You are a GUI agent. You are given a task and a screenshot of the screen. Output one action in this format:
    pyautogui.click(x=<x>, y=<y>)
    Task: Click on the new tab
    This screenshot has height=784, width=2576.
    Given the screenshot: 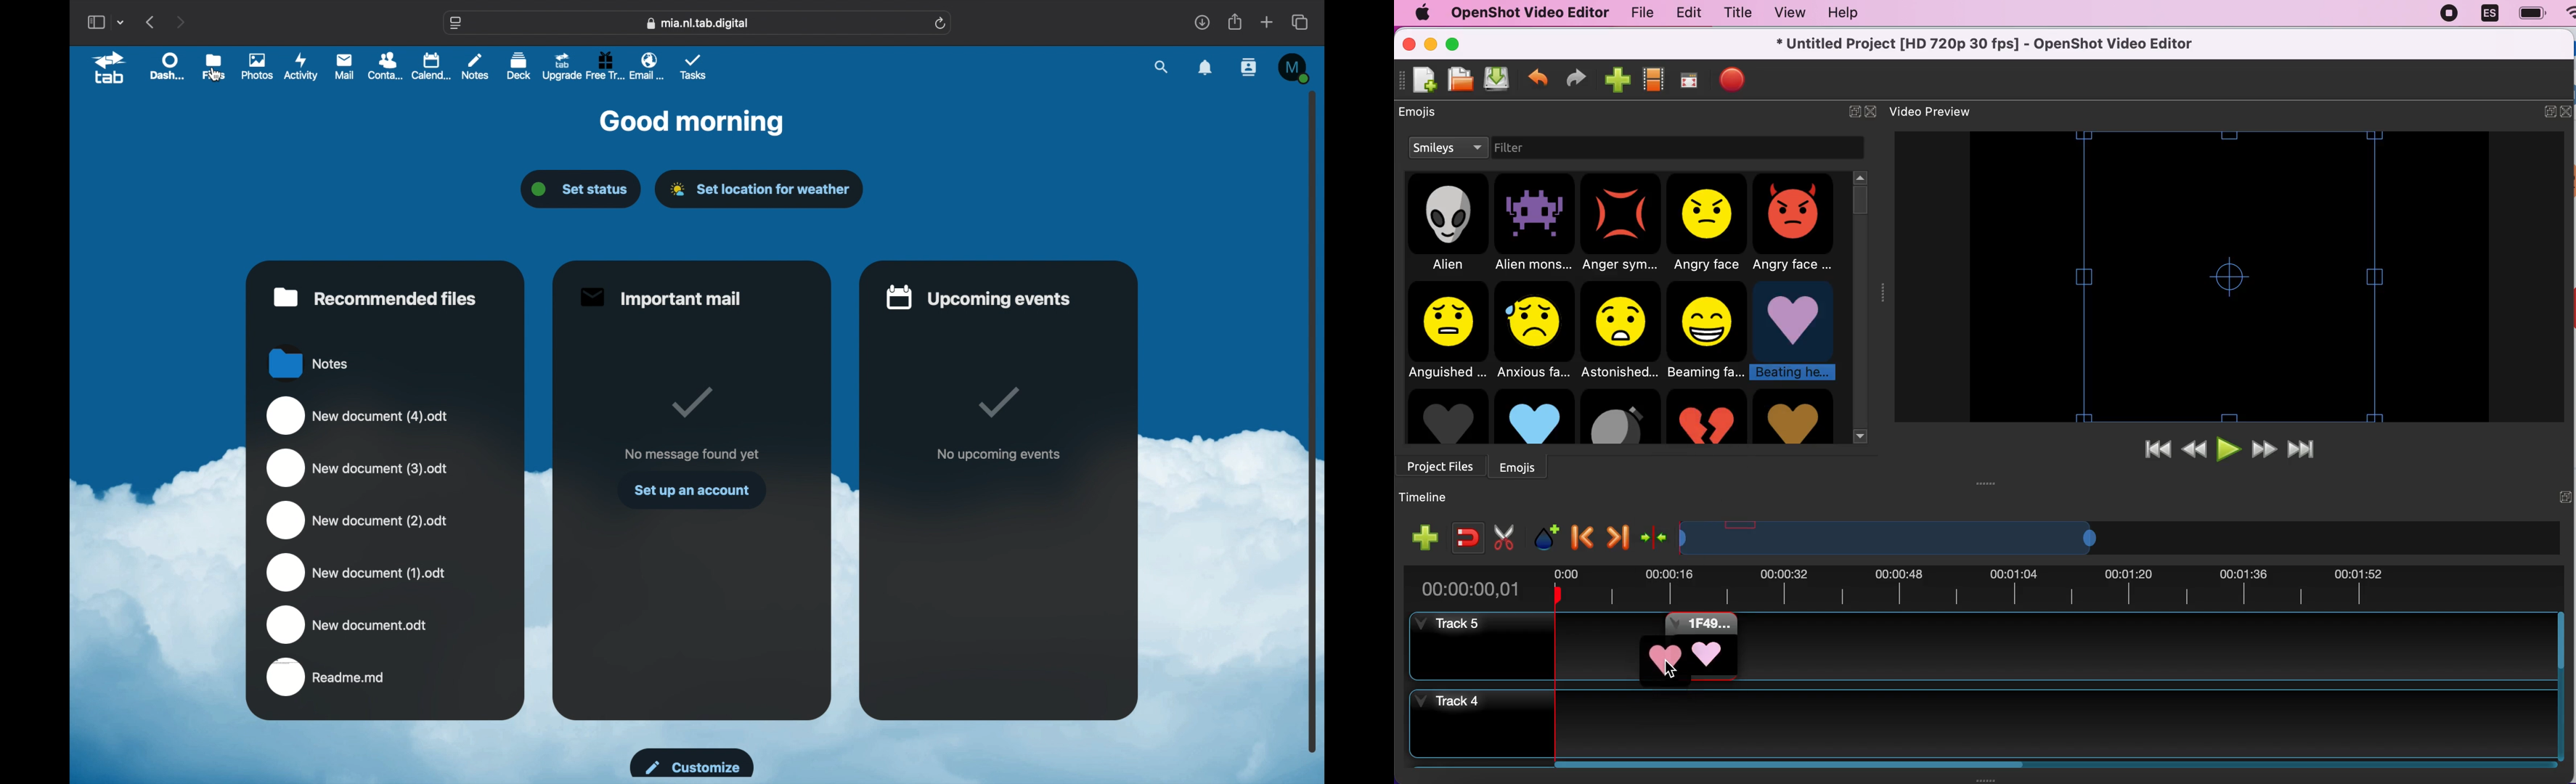 What is the action you would take?
    pyautogui.click(x=1267, y=22)
    